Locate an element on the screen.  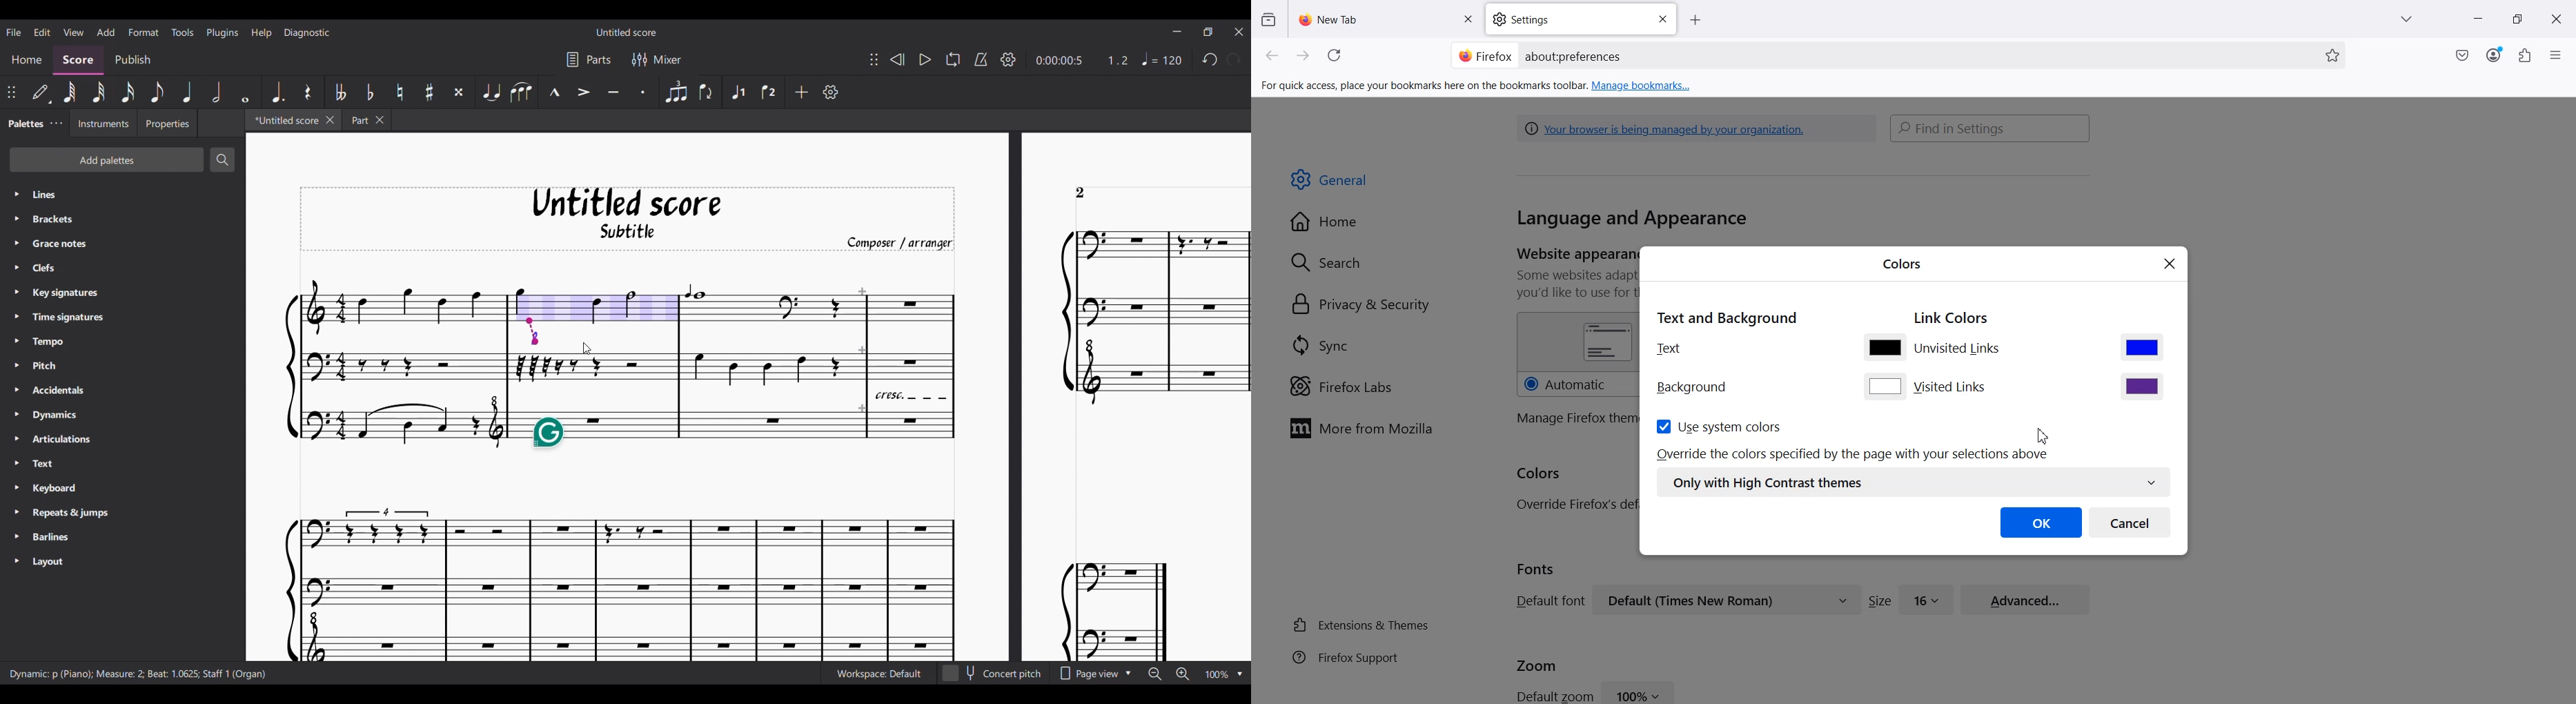
Text and Background is located at coordinates (1726, 316).